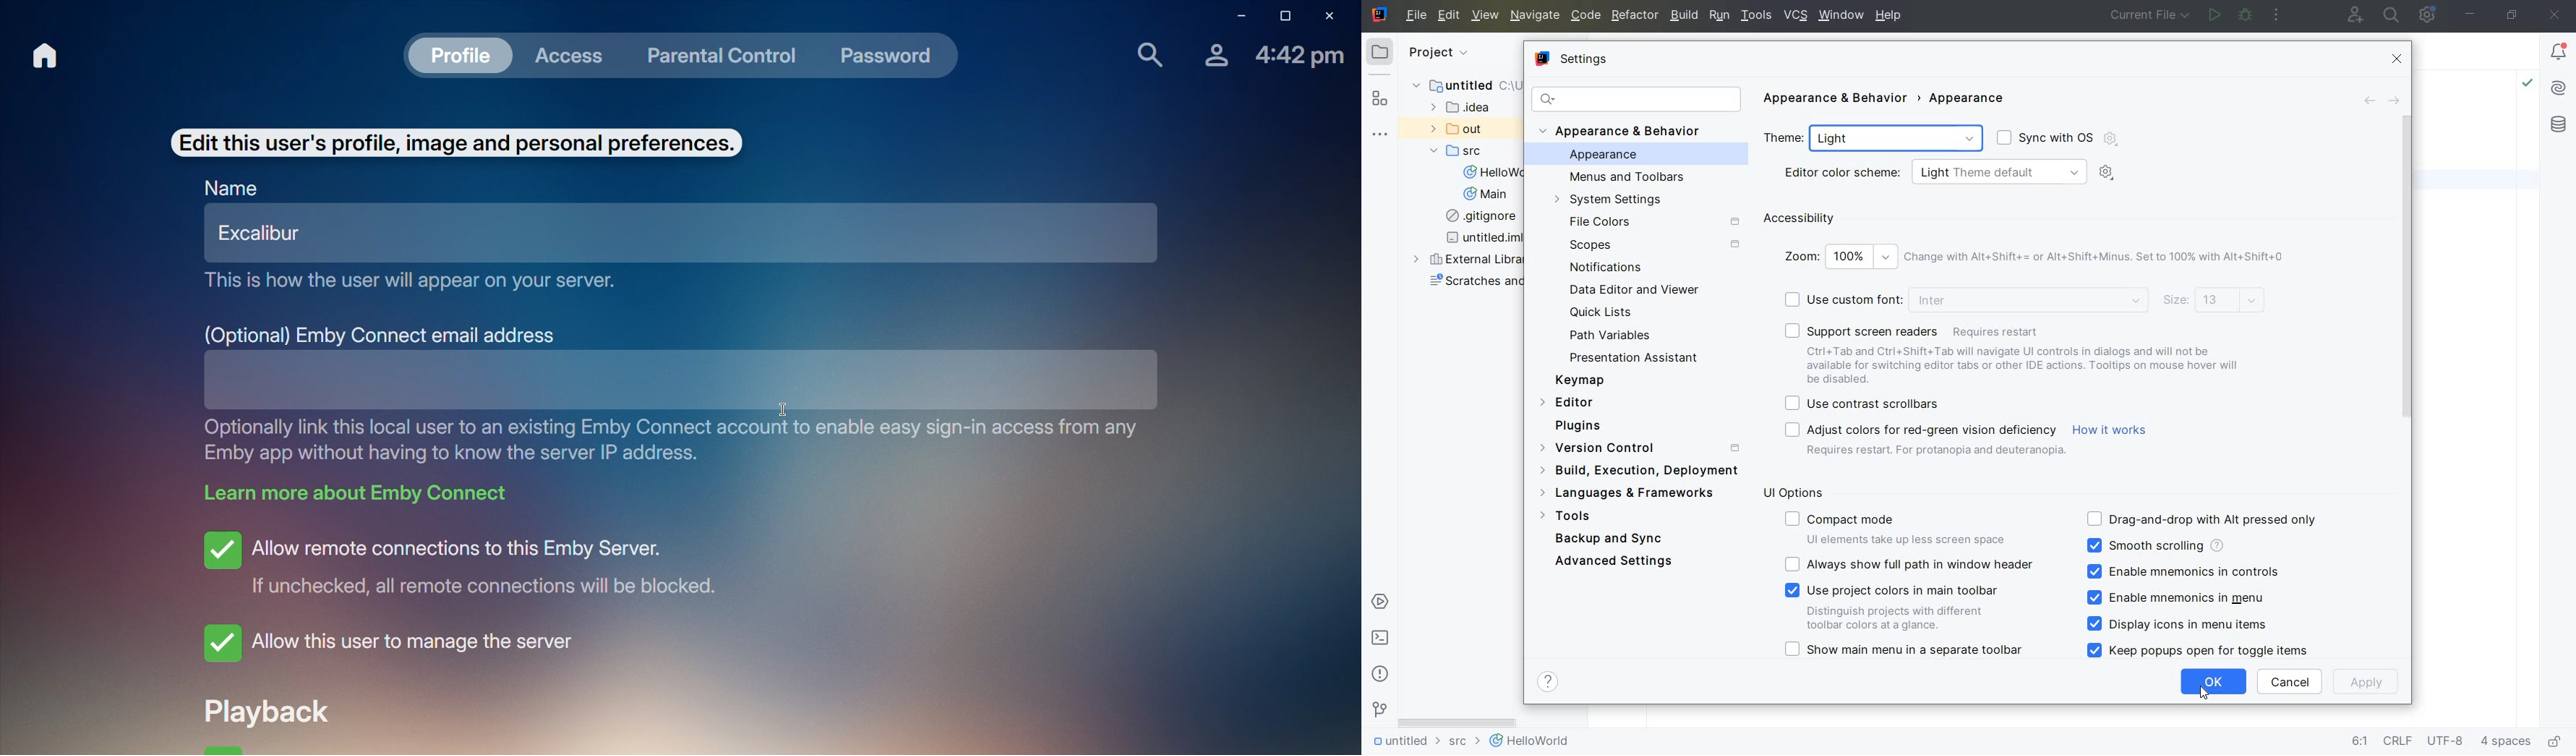 The width and height of the screenshot is (2576, 756). Describe the element at coordinates (1380, 54) in the screenshot. I see `PROJECT folder` at that location.